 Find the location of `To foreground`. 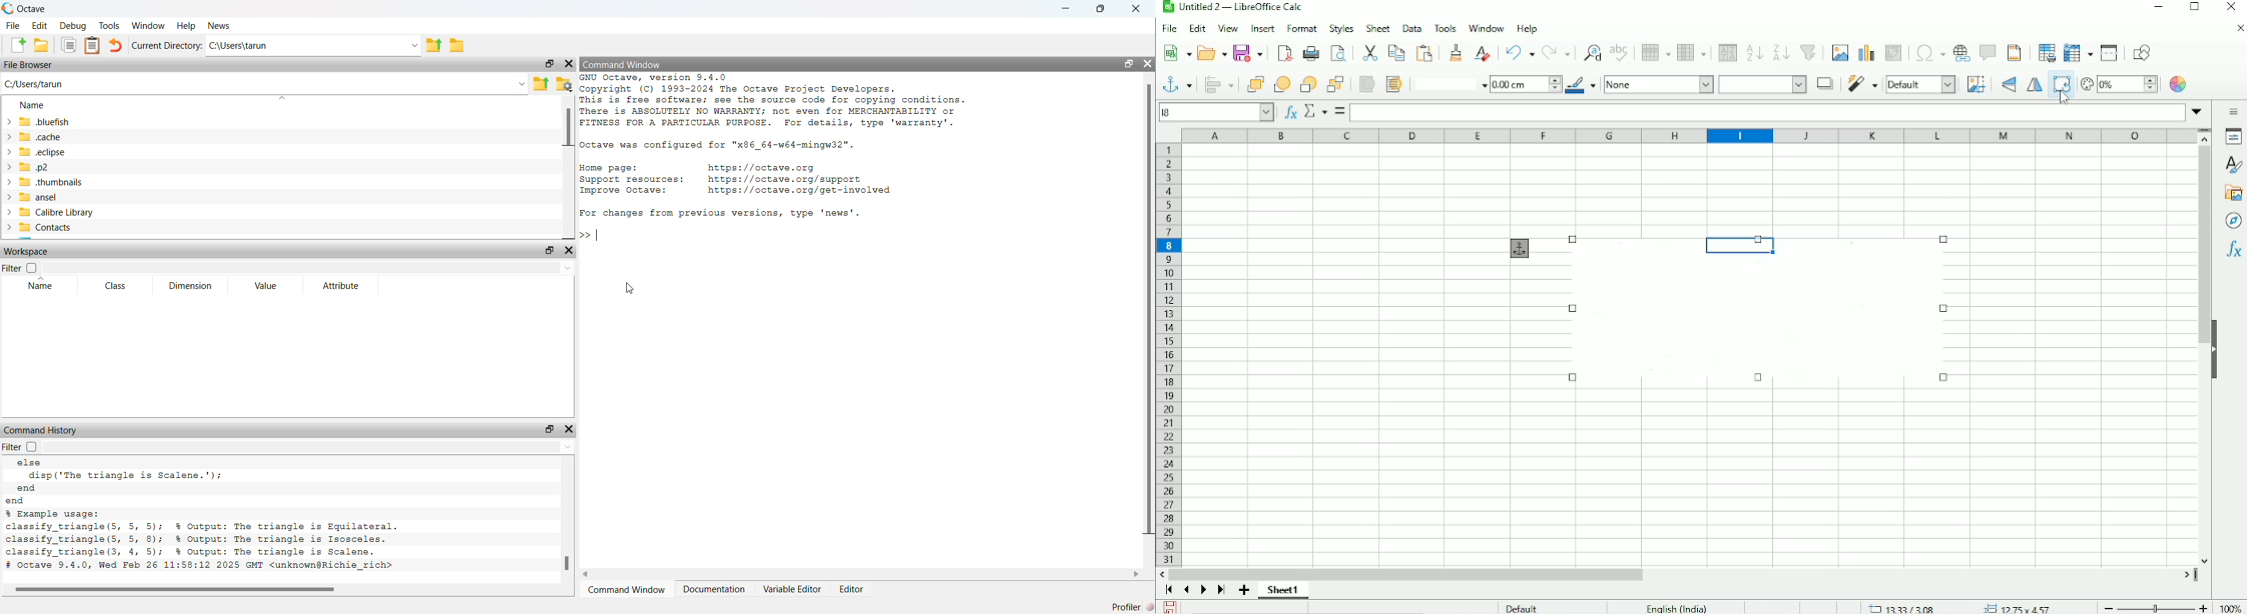

To foreground is located at coordinates (1367, 84).